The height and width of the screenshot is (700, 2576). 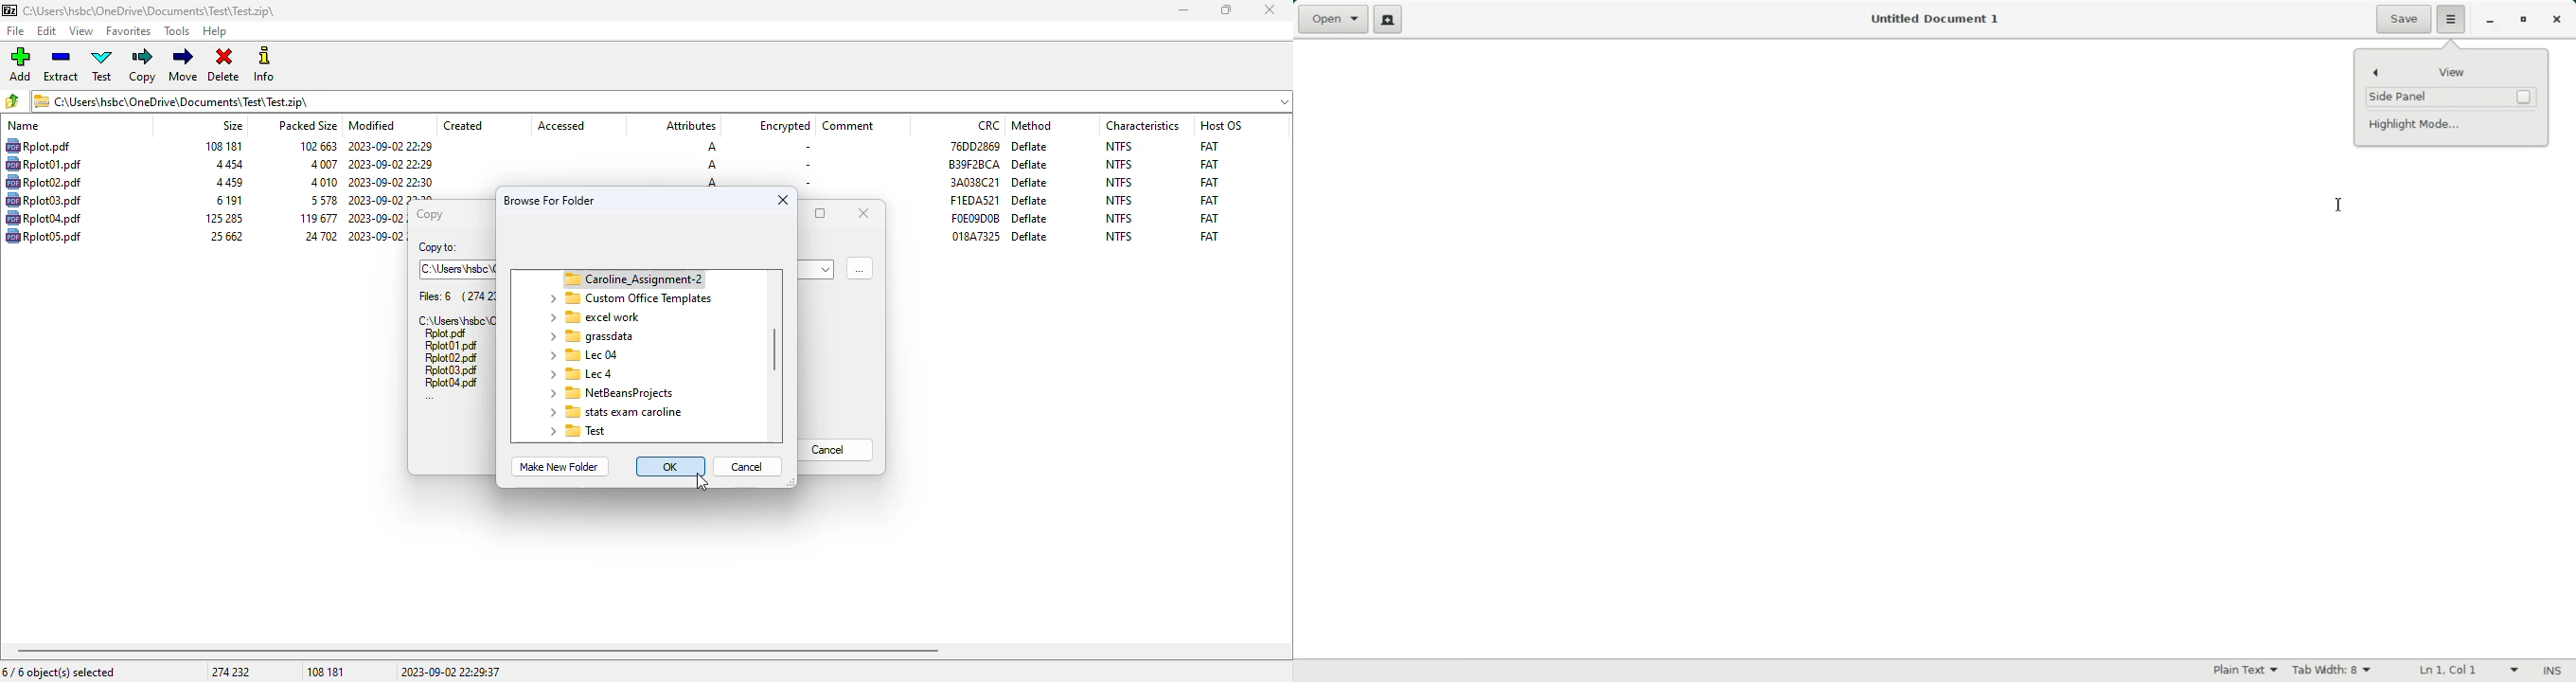 What do you see at coordinates (178, 32) in the screenshot?
I see `tools` at bounding box center [178, 32].